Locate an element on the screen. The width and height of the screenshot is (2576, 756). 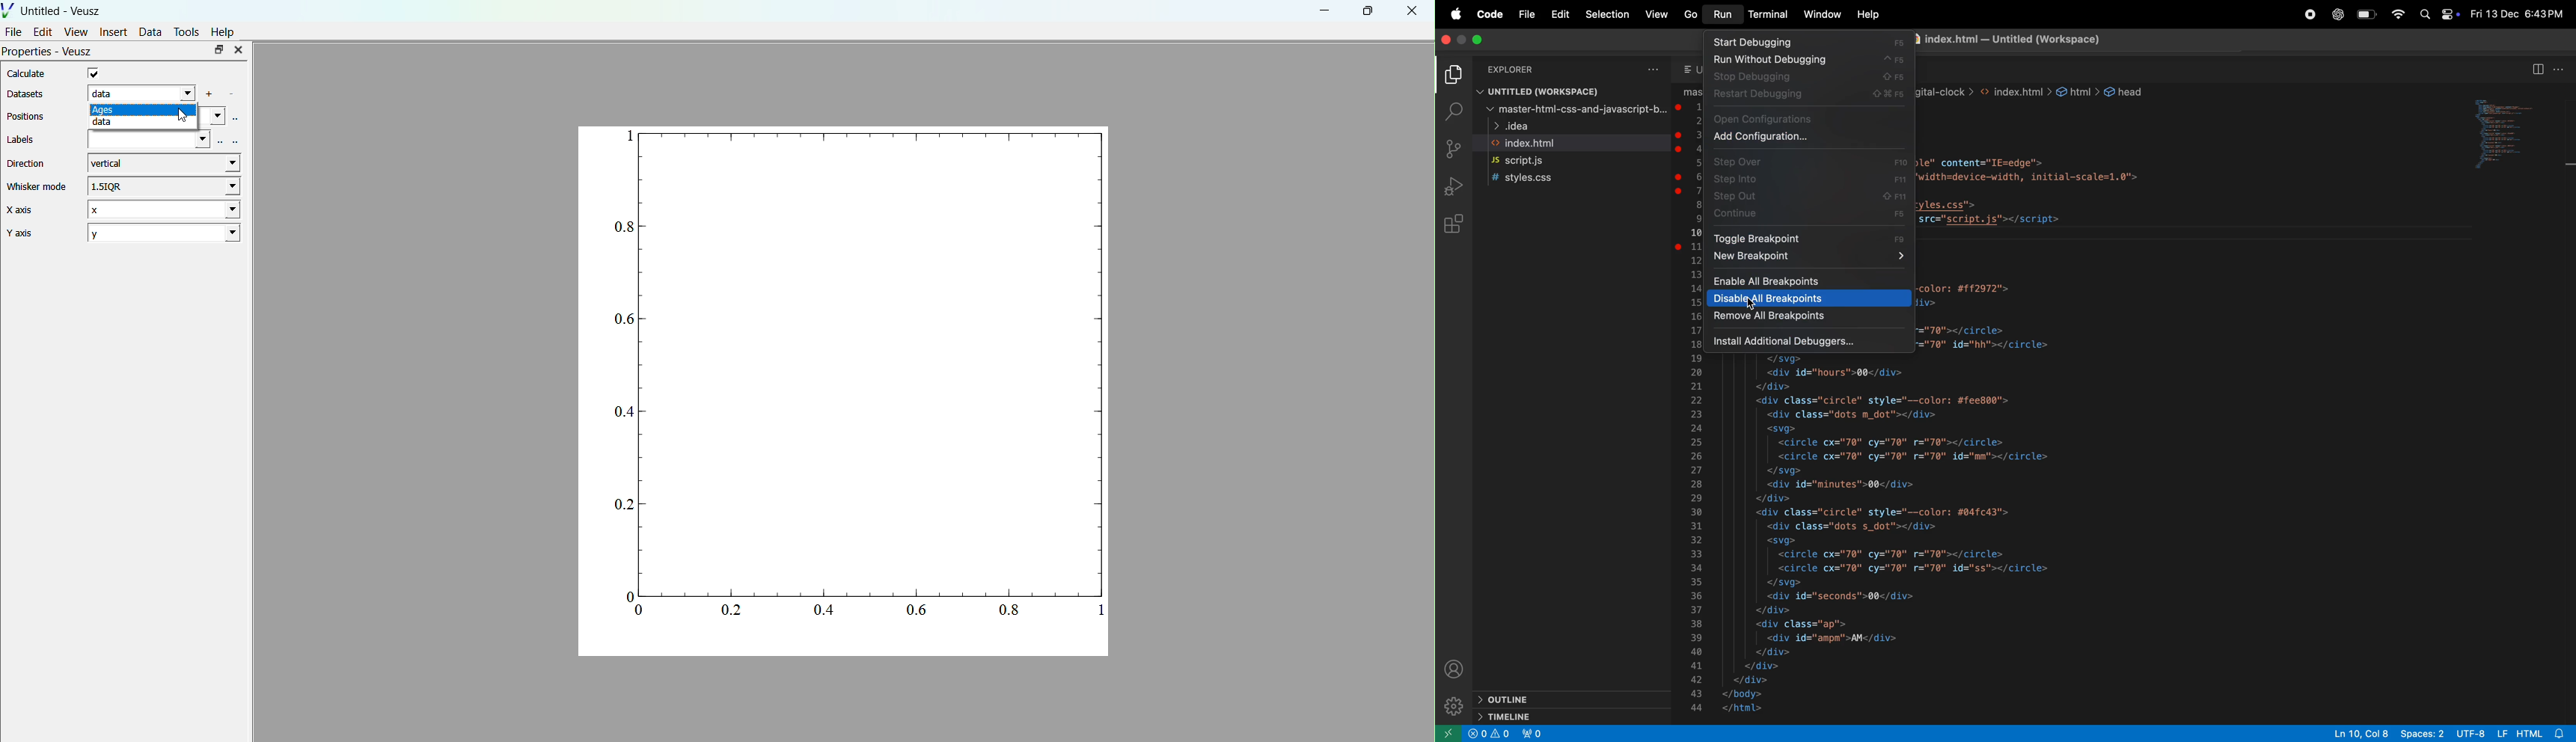
Positions. is located at coordinates (29, 116).